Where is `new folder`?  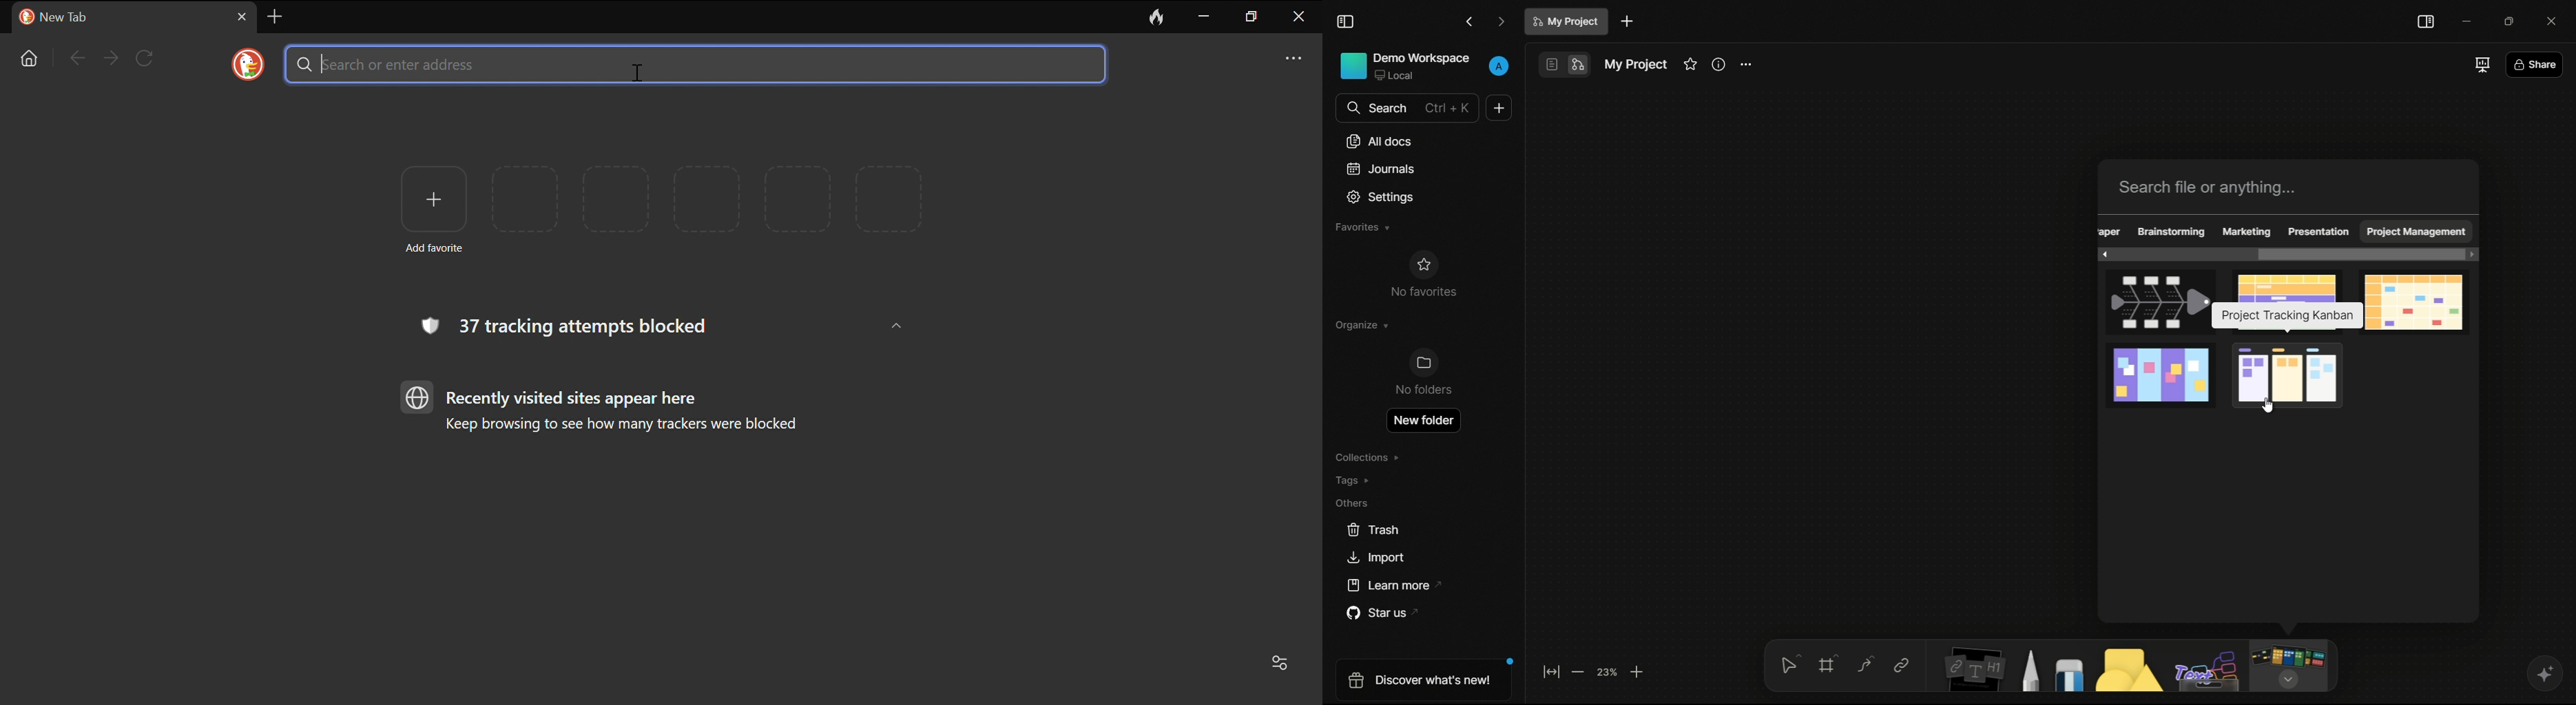 new folder is located at coordinates (1422, 420).